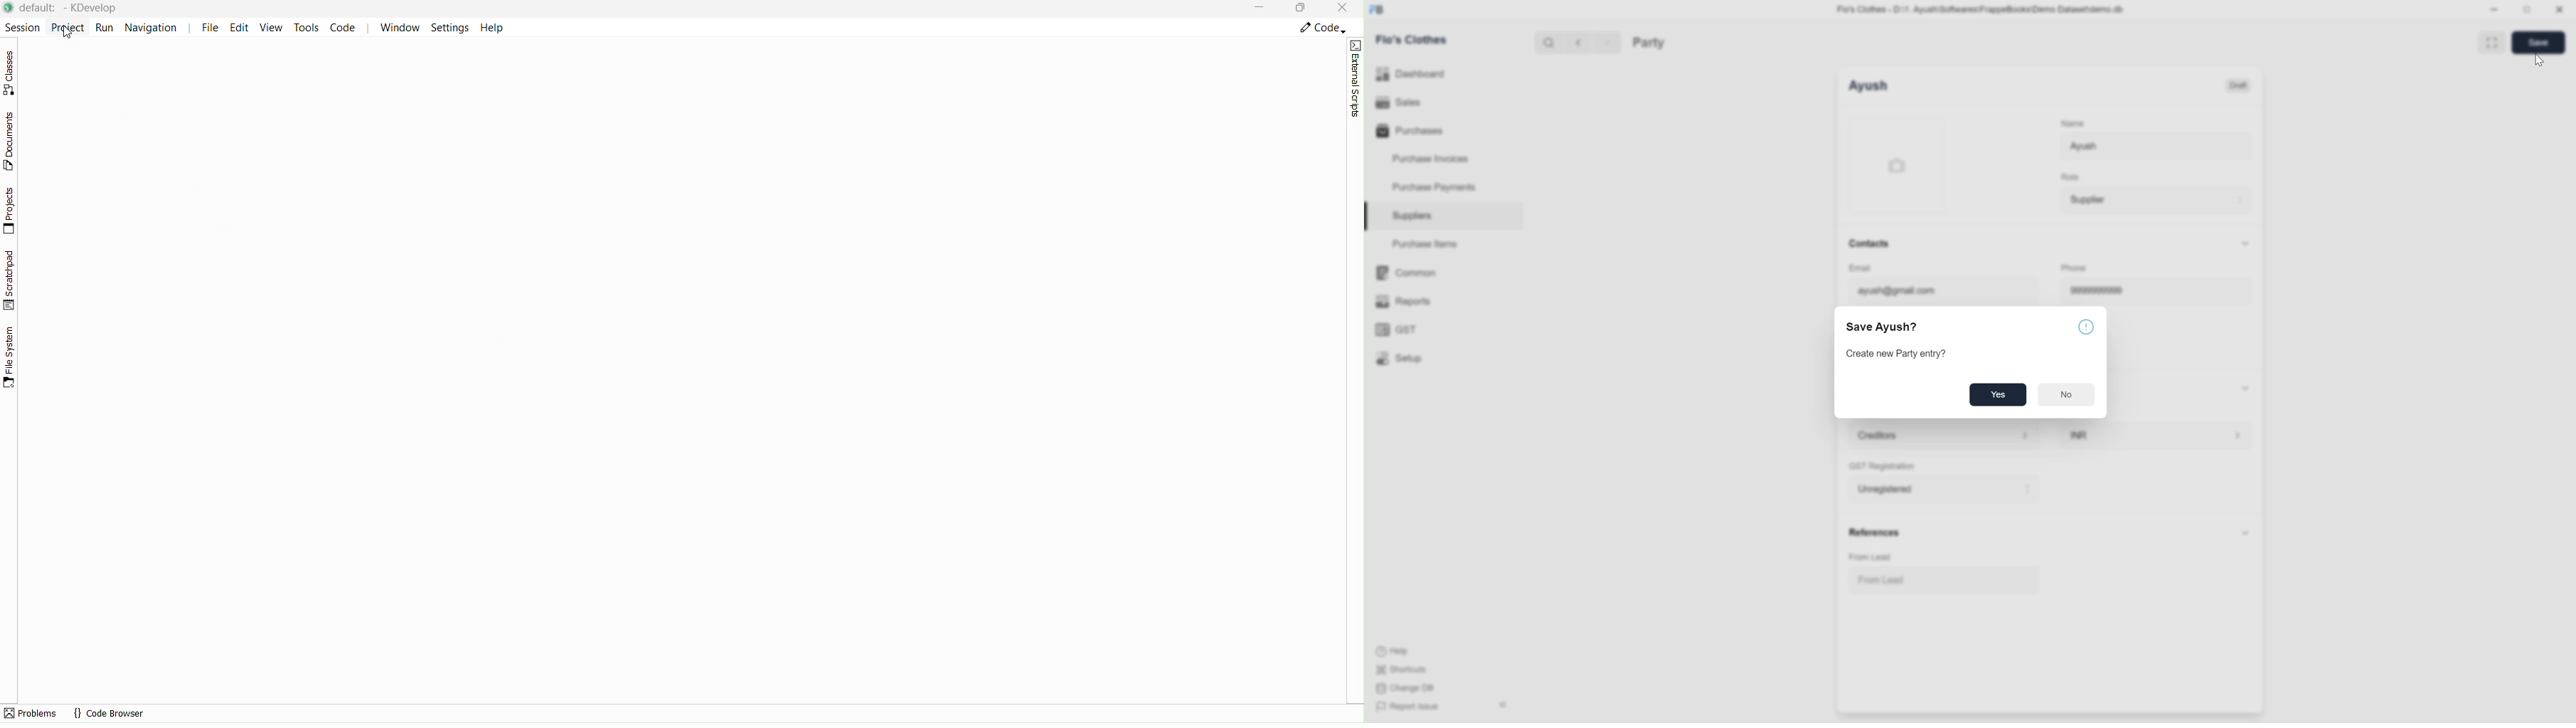  What do you see at coordinates (1443, 301) in the screenshot?
I see `Reports` at bounding box center [1443, 301].